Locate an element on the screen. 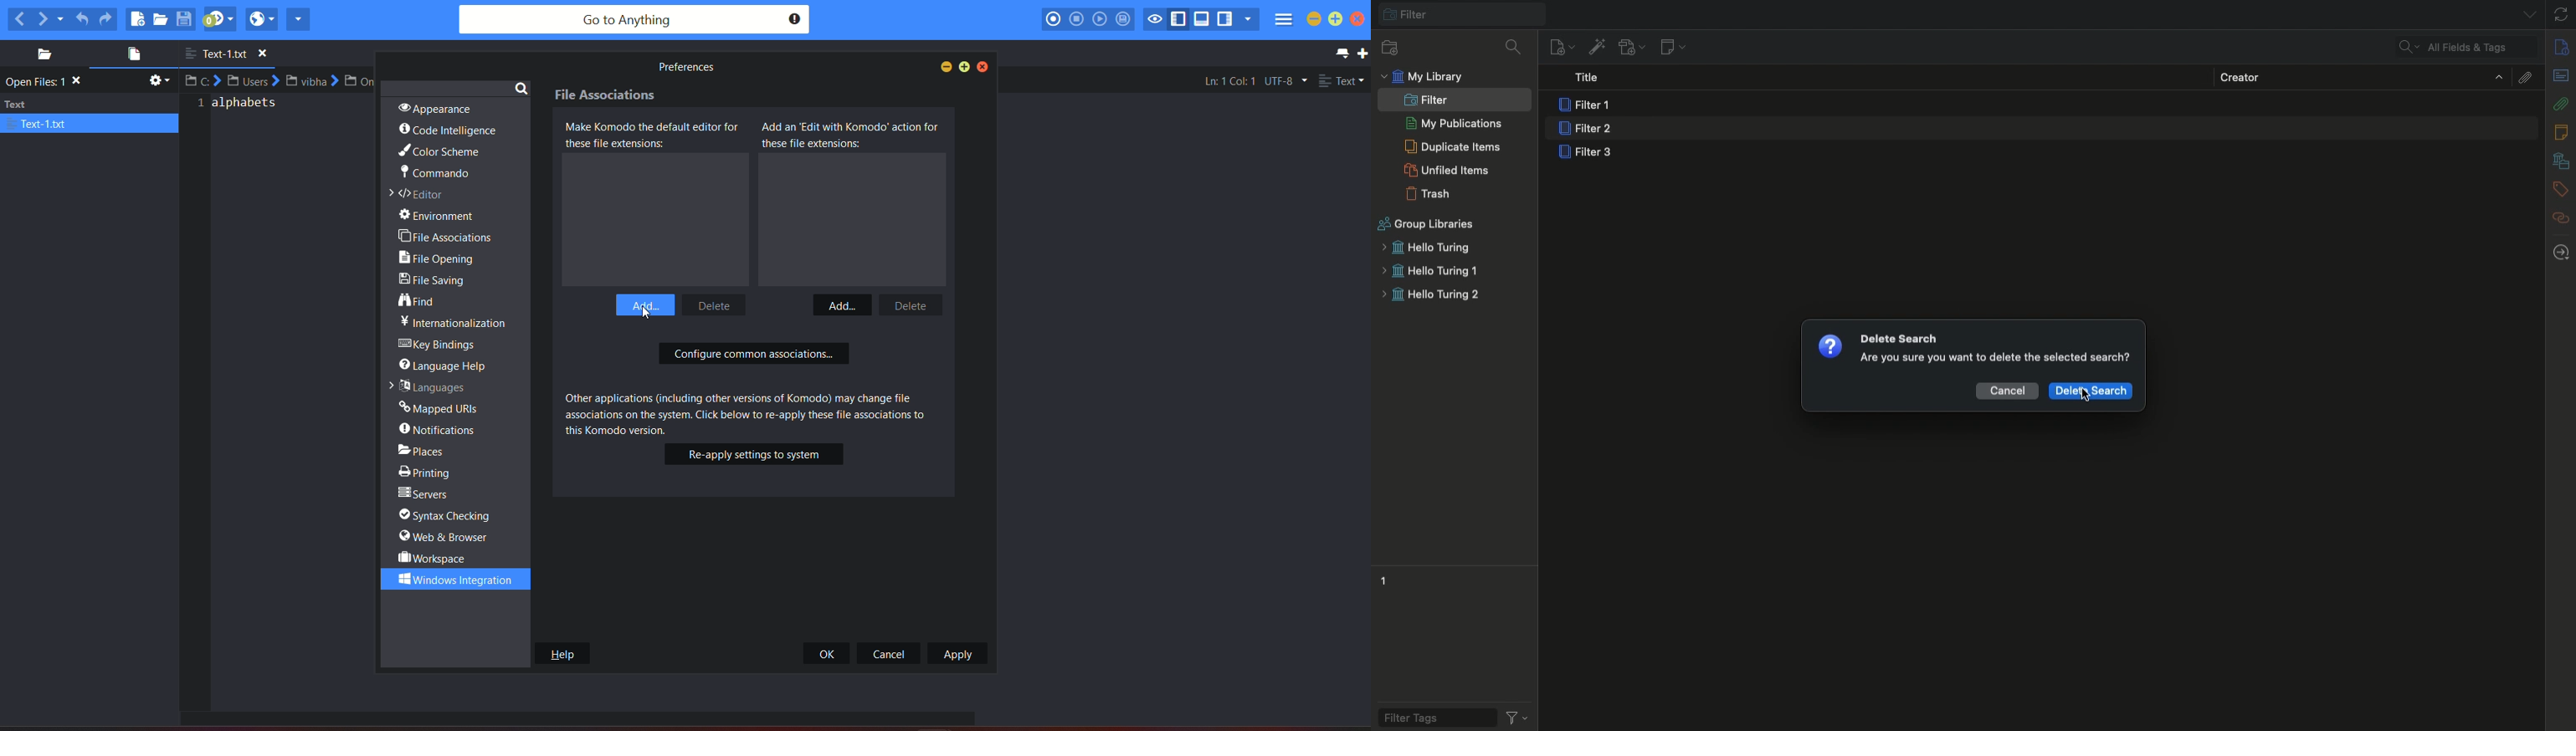  Add items by identifier is located at coordinates (1596, 47).